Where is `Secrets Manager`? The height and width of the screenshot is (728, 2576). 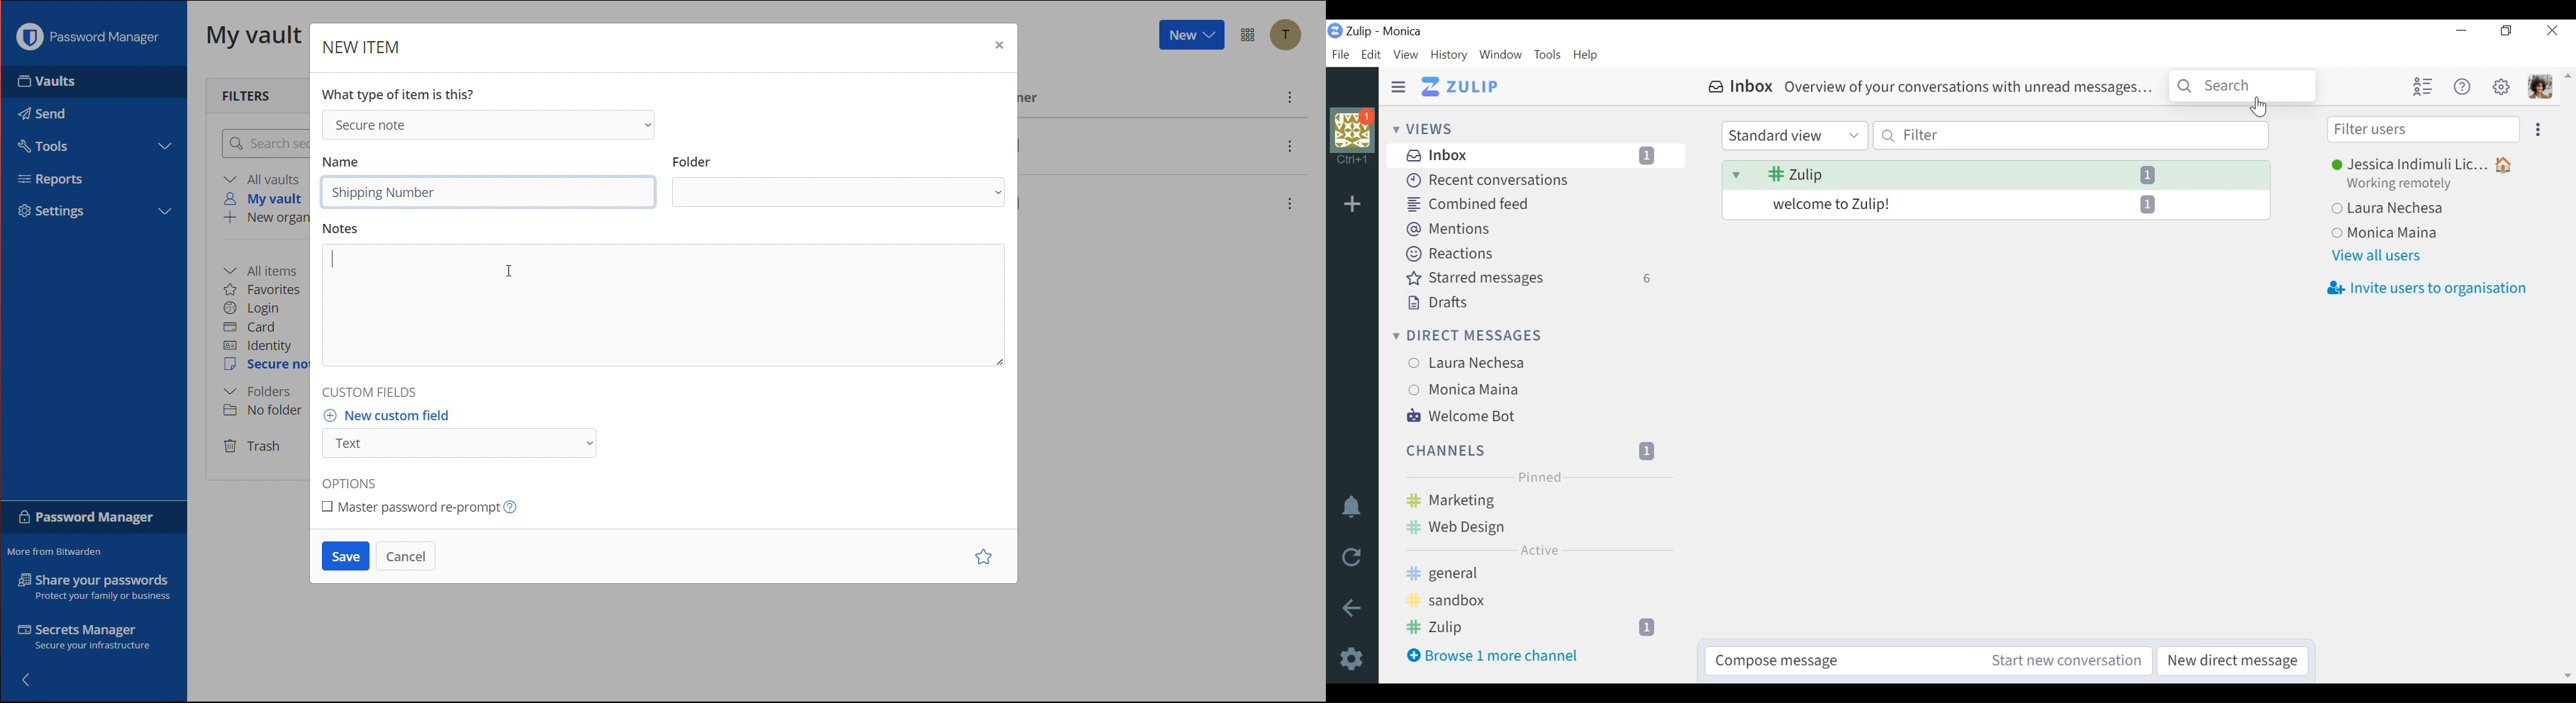 Secrets Manager is located at coordinates (82, 636).